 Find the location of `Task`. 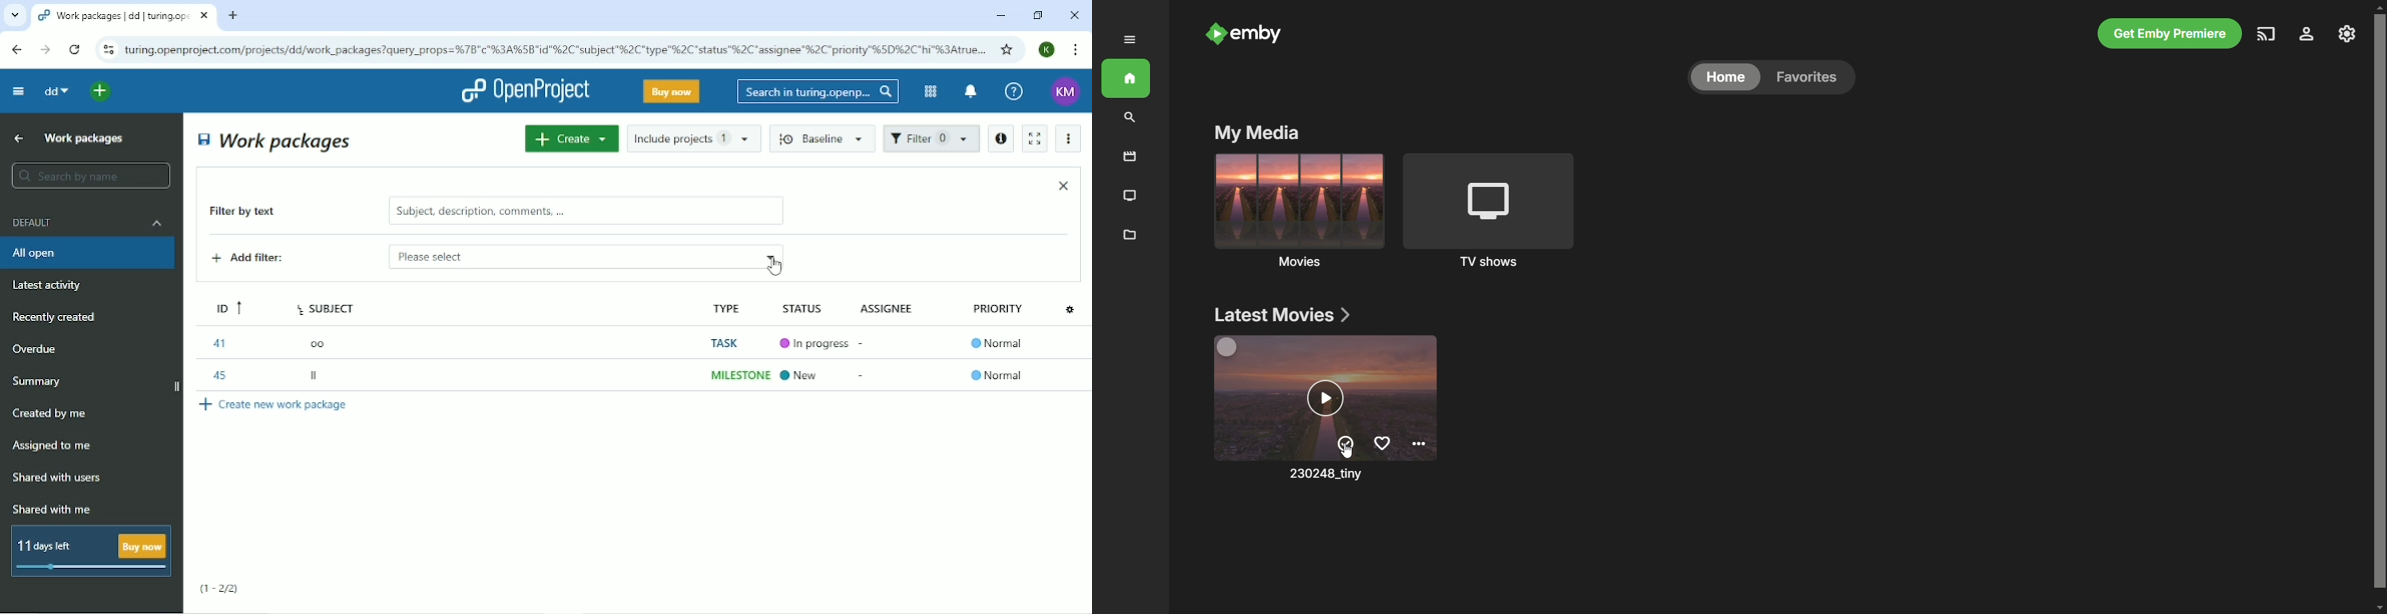

Task is located at coordinates (725, 343).